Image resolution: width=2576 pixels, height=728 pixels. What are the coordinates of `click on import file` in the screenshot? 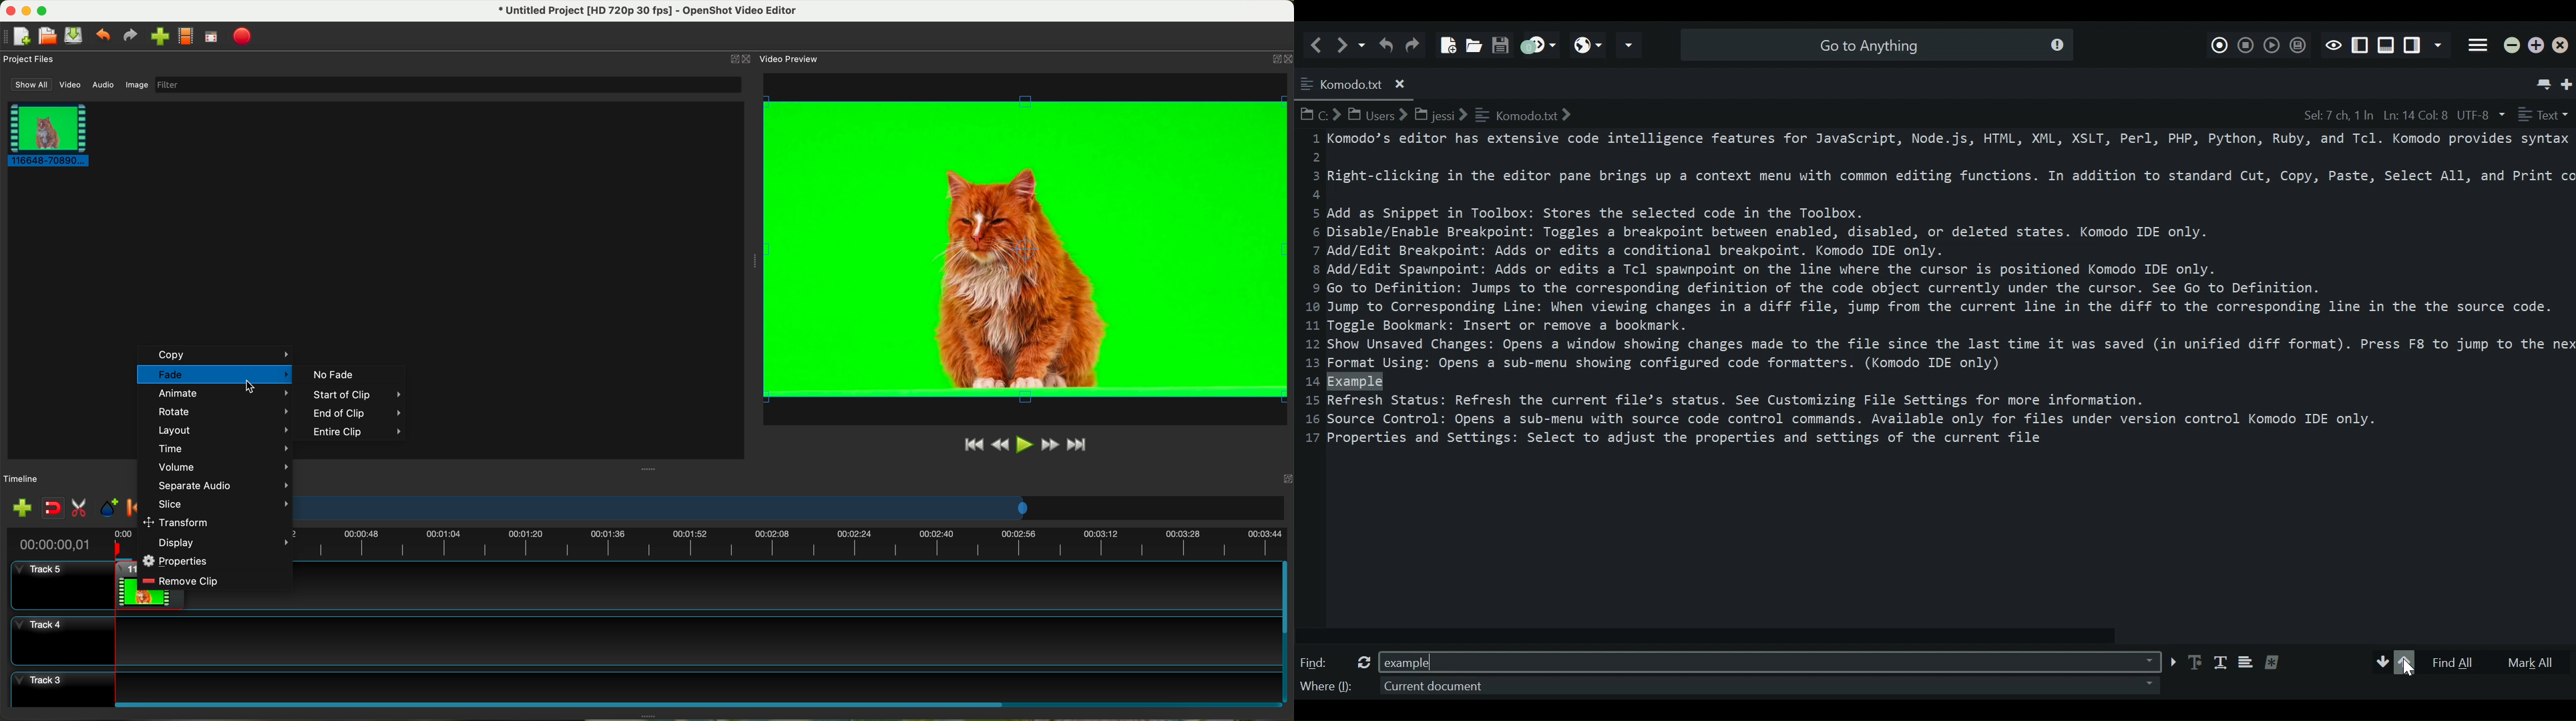 It's located at (157, 33).